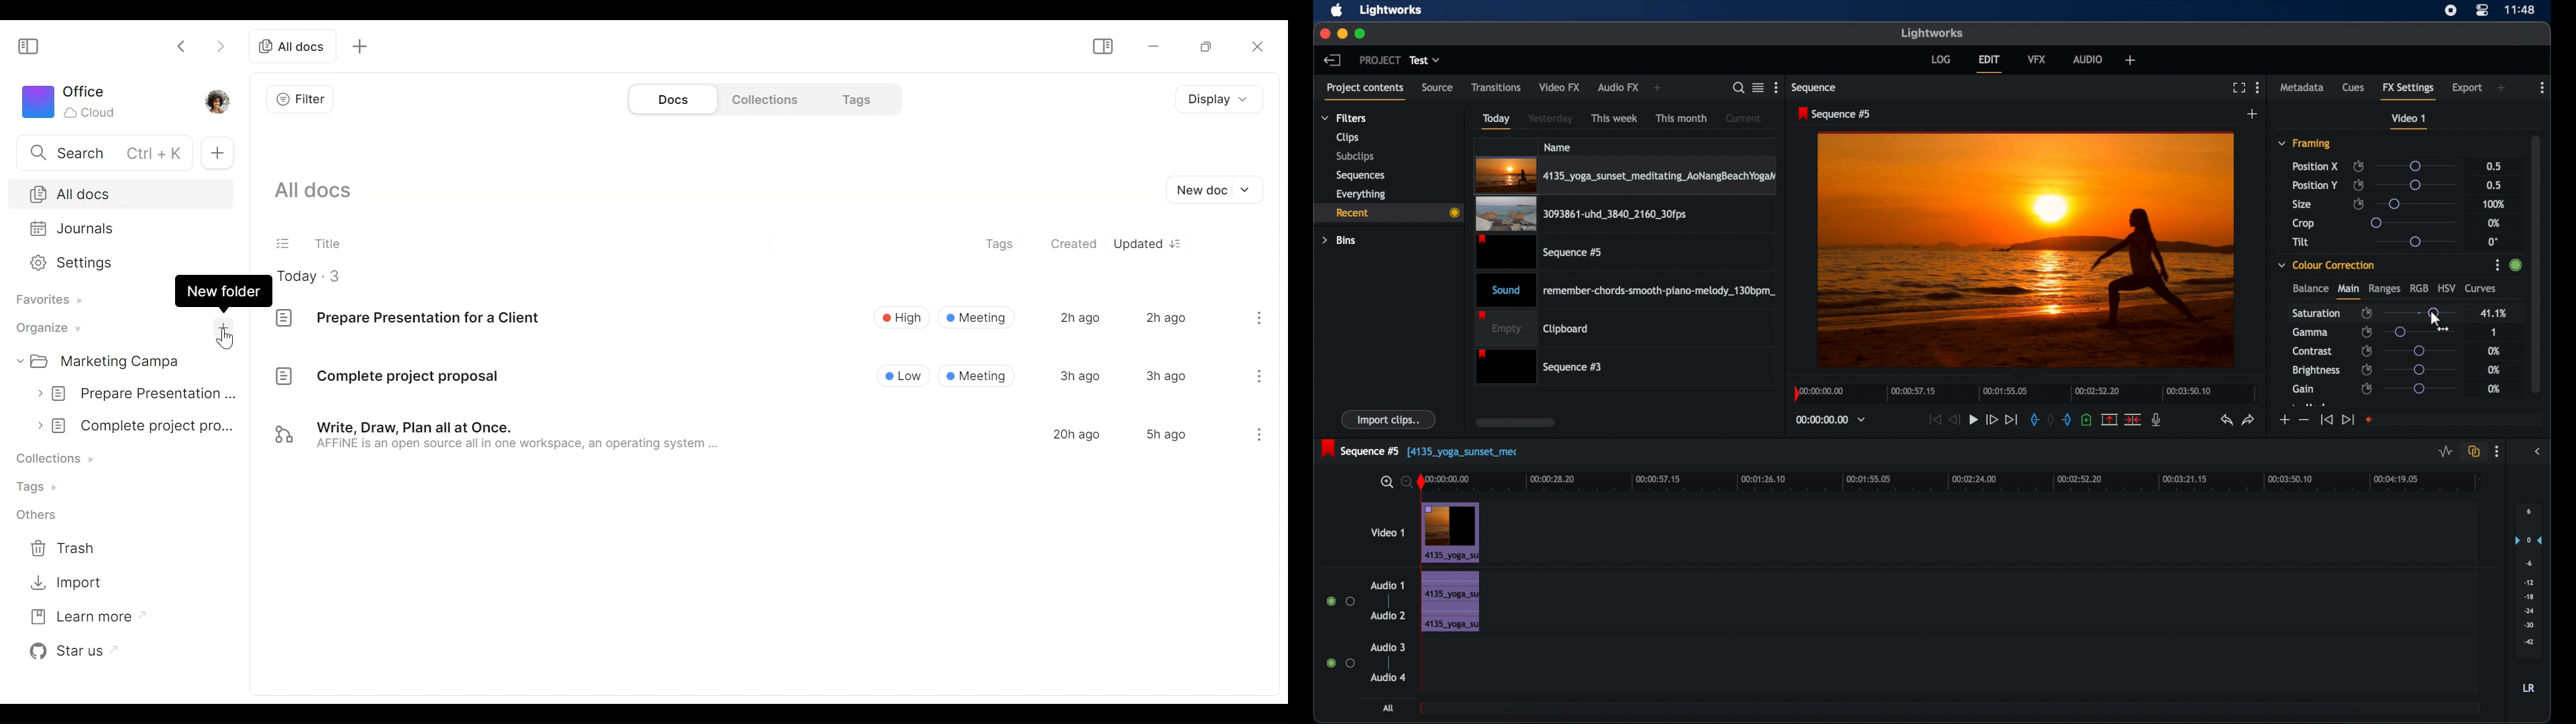 Image resolution: width=2576 pixels, height=728 pixels. Describe the element at coordinates (977, 375) in the screenshot. I see `® Meeting` at that location.